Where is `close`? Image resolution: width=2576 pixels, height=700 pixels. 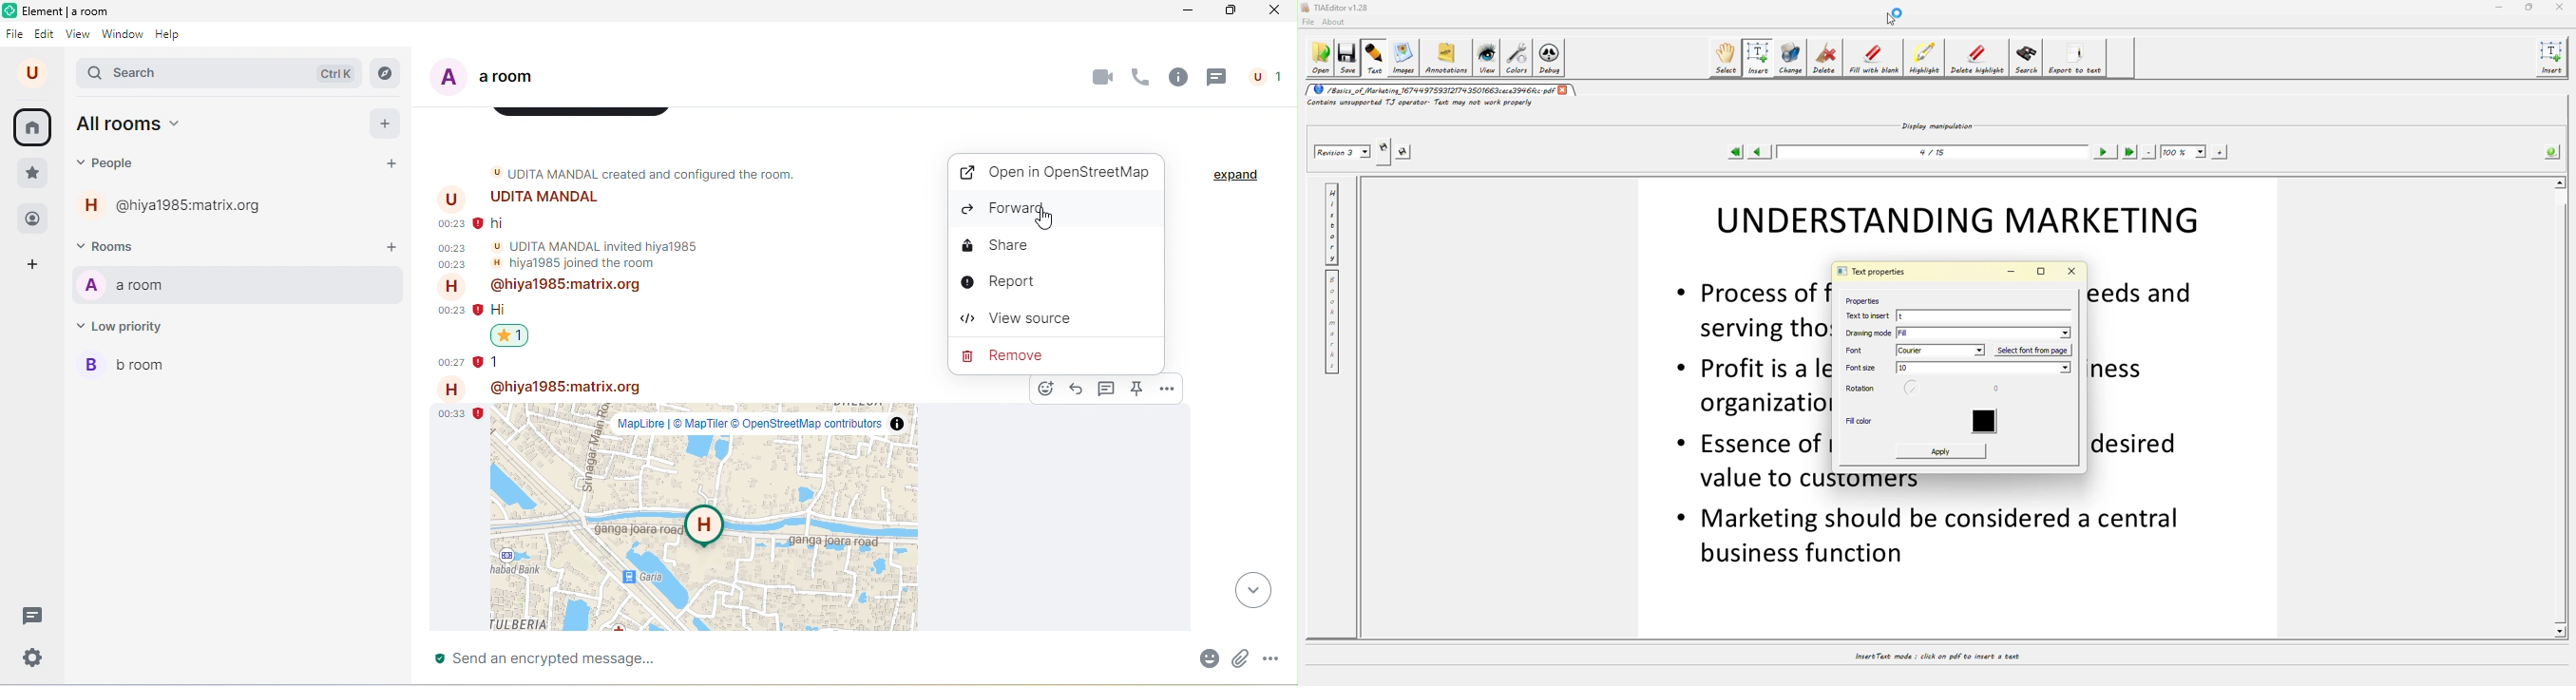 close is located at coordinates (1273, 10).